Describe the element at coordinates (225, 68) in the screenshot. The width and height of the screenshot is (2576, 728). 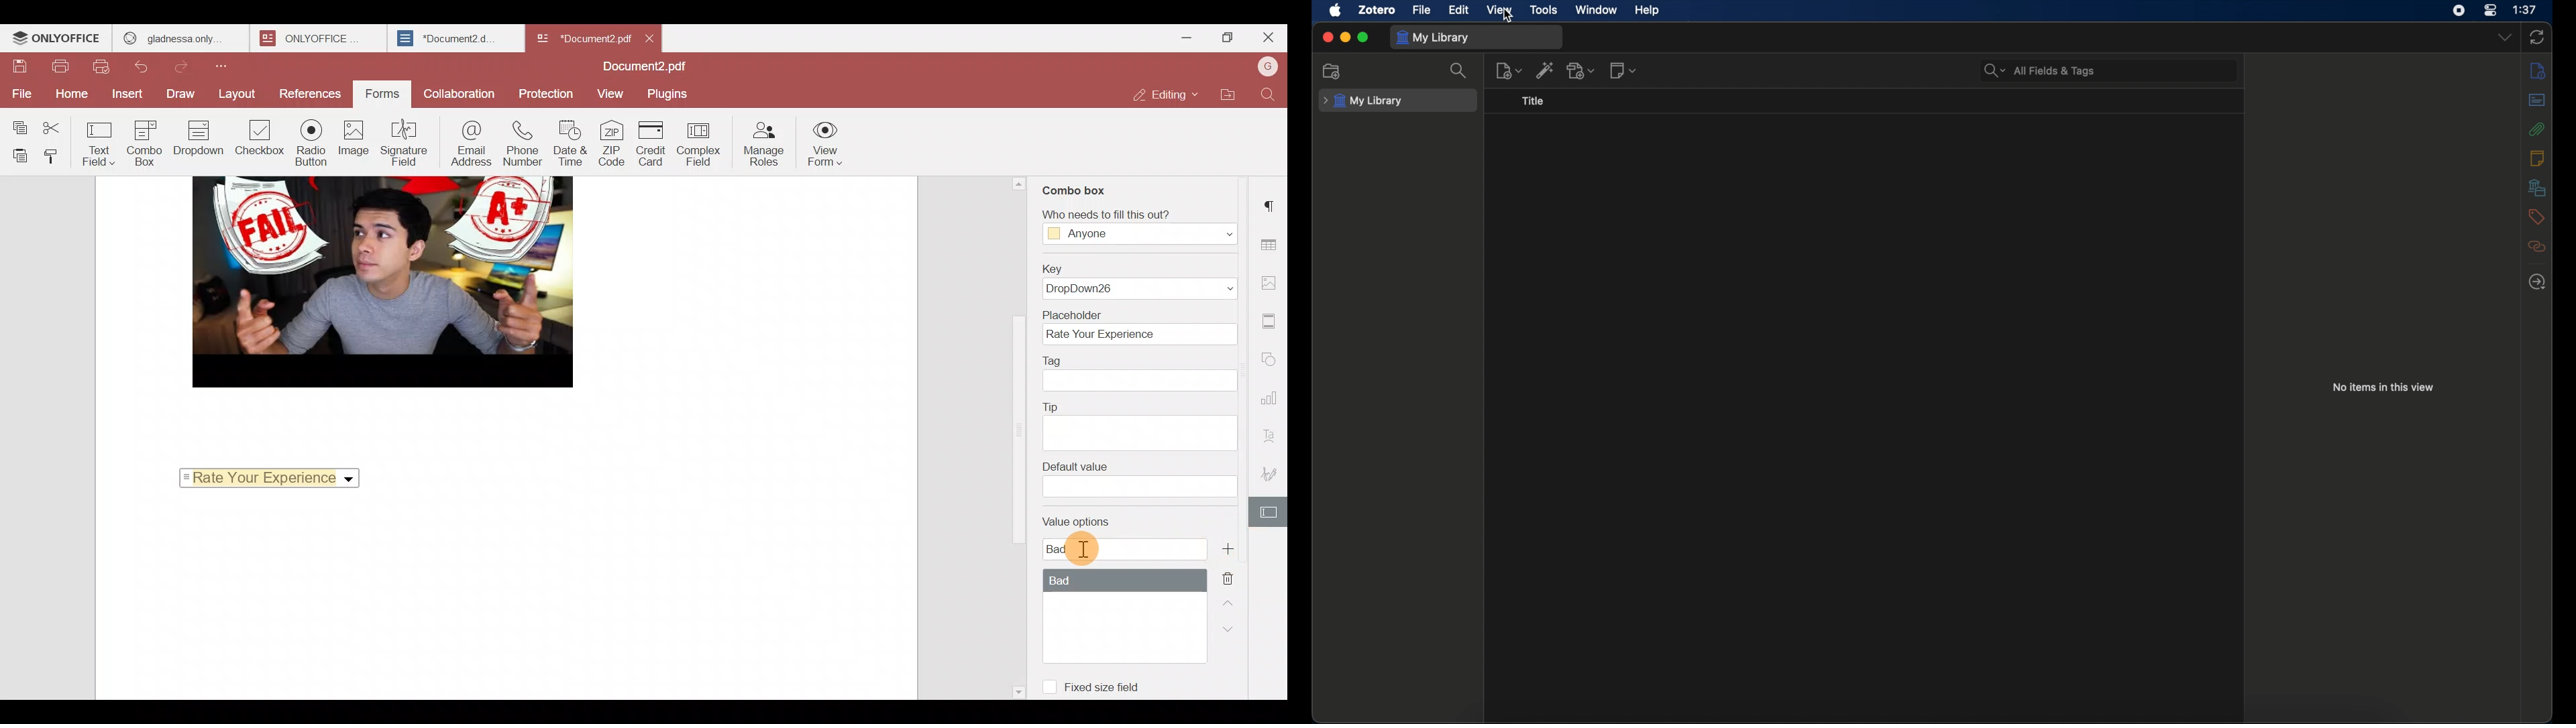
I see `Customize quick access toolbar` at that location.